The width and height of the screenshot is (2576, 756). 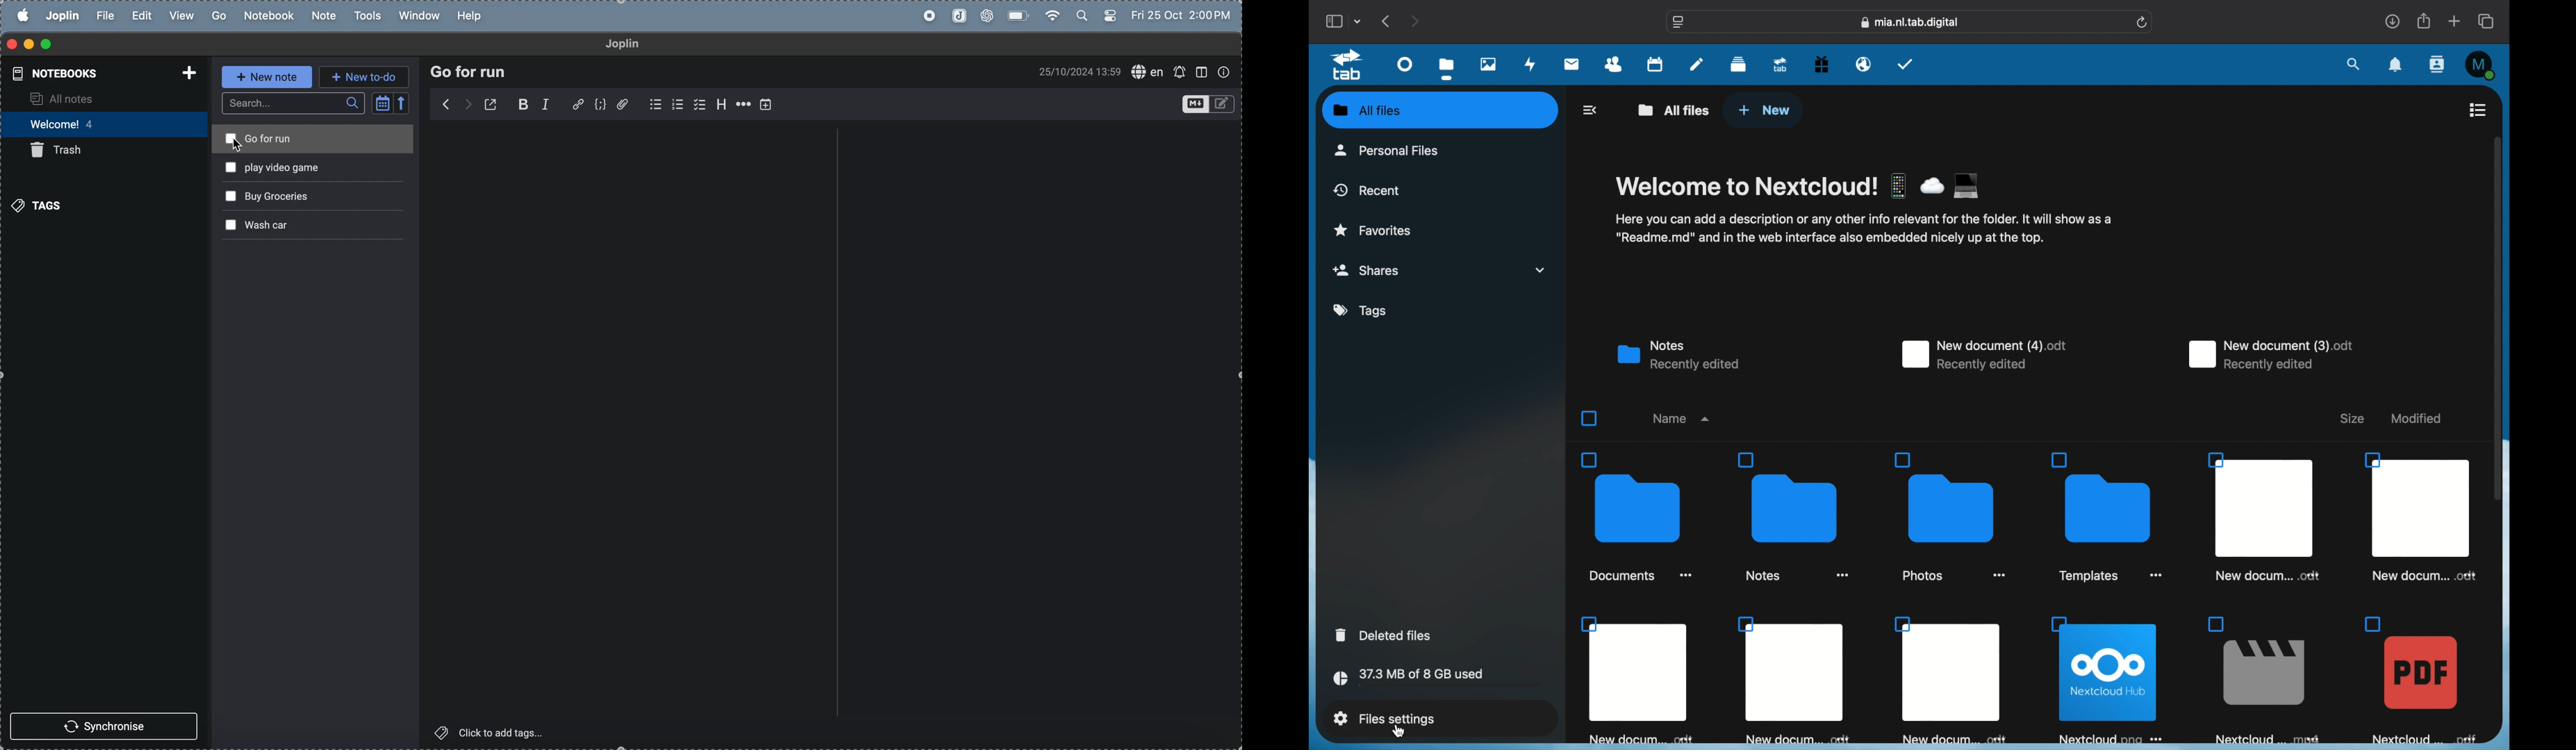 What do you see at coordinates (577, 104) in the screenshot?
I see `hyper link` at bounding box center [577, 104].